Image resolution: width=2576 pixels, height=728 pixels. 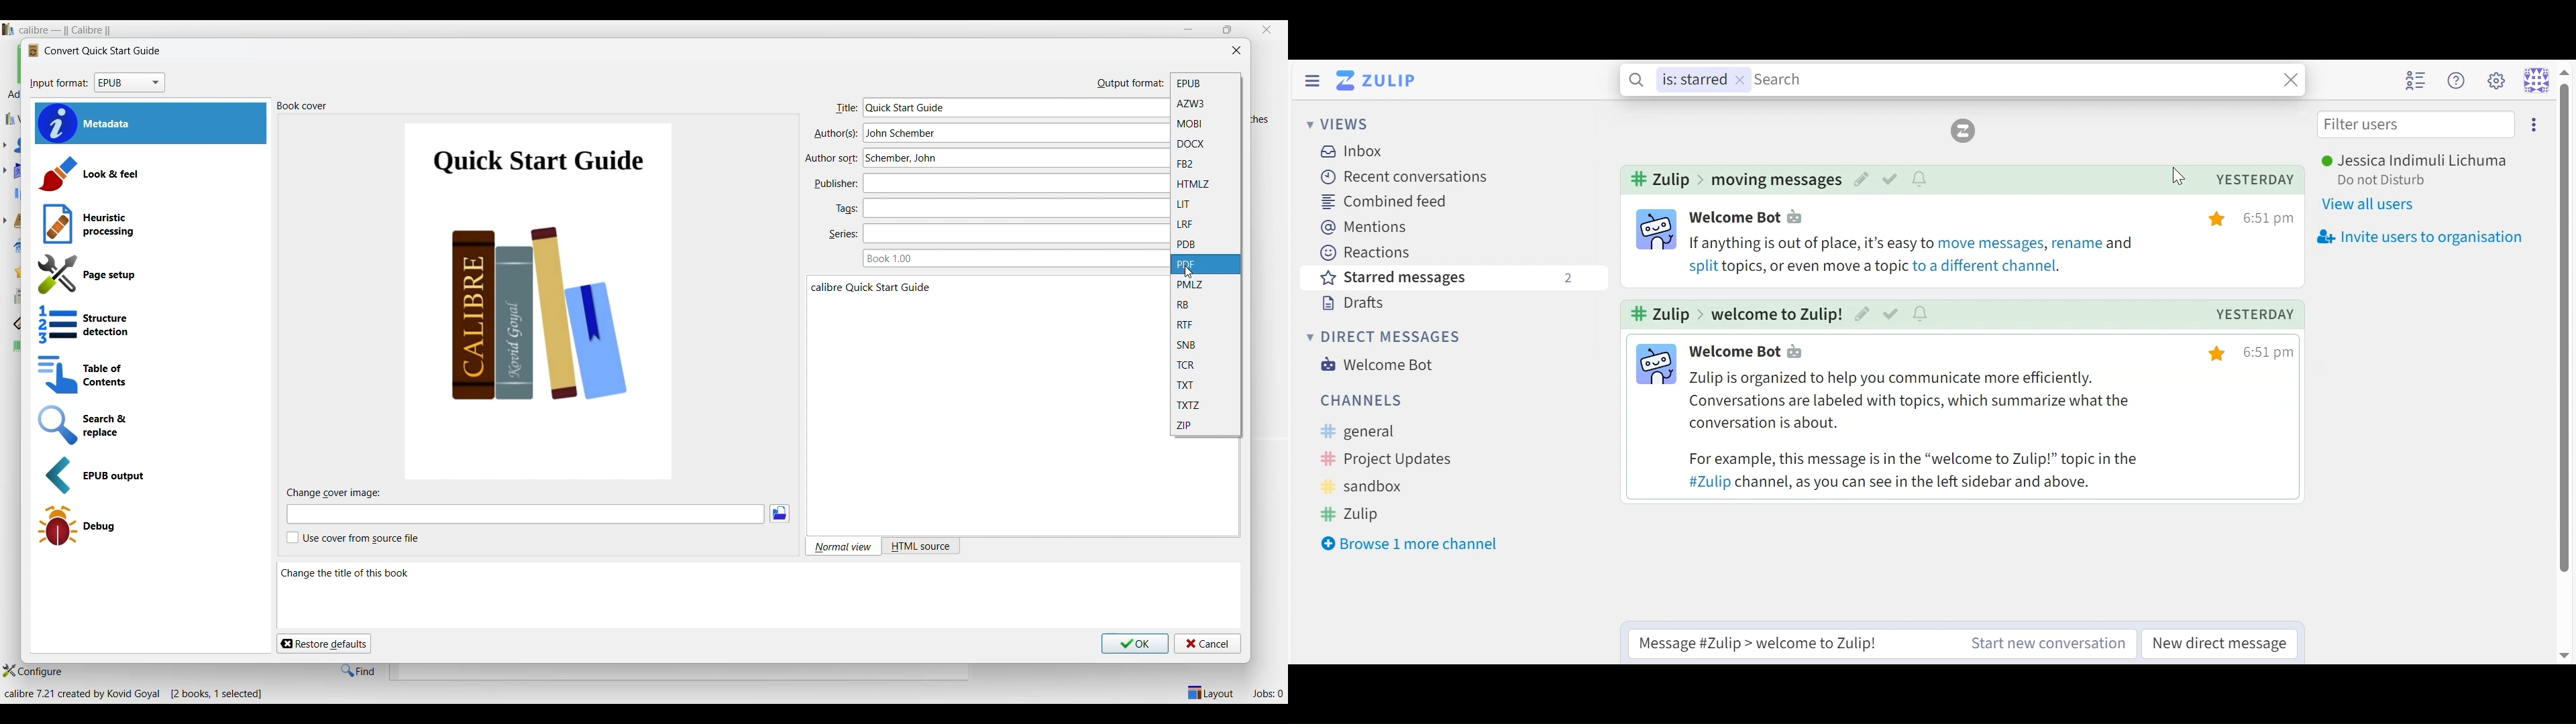 I want to click on Cancel, so click(x=1208, y=644).